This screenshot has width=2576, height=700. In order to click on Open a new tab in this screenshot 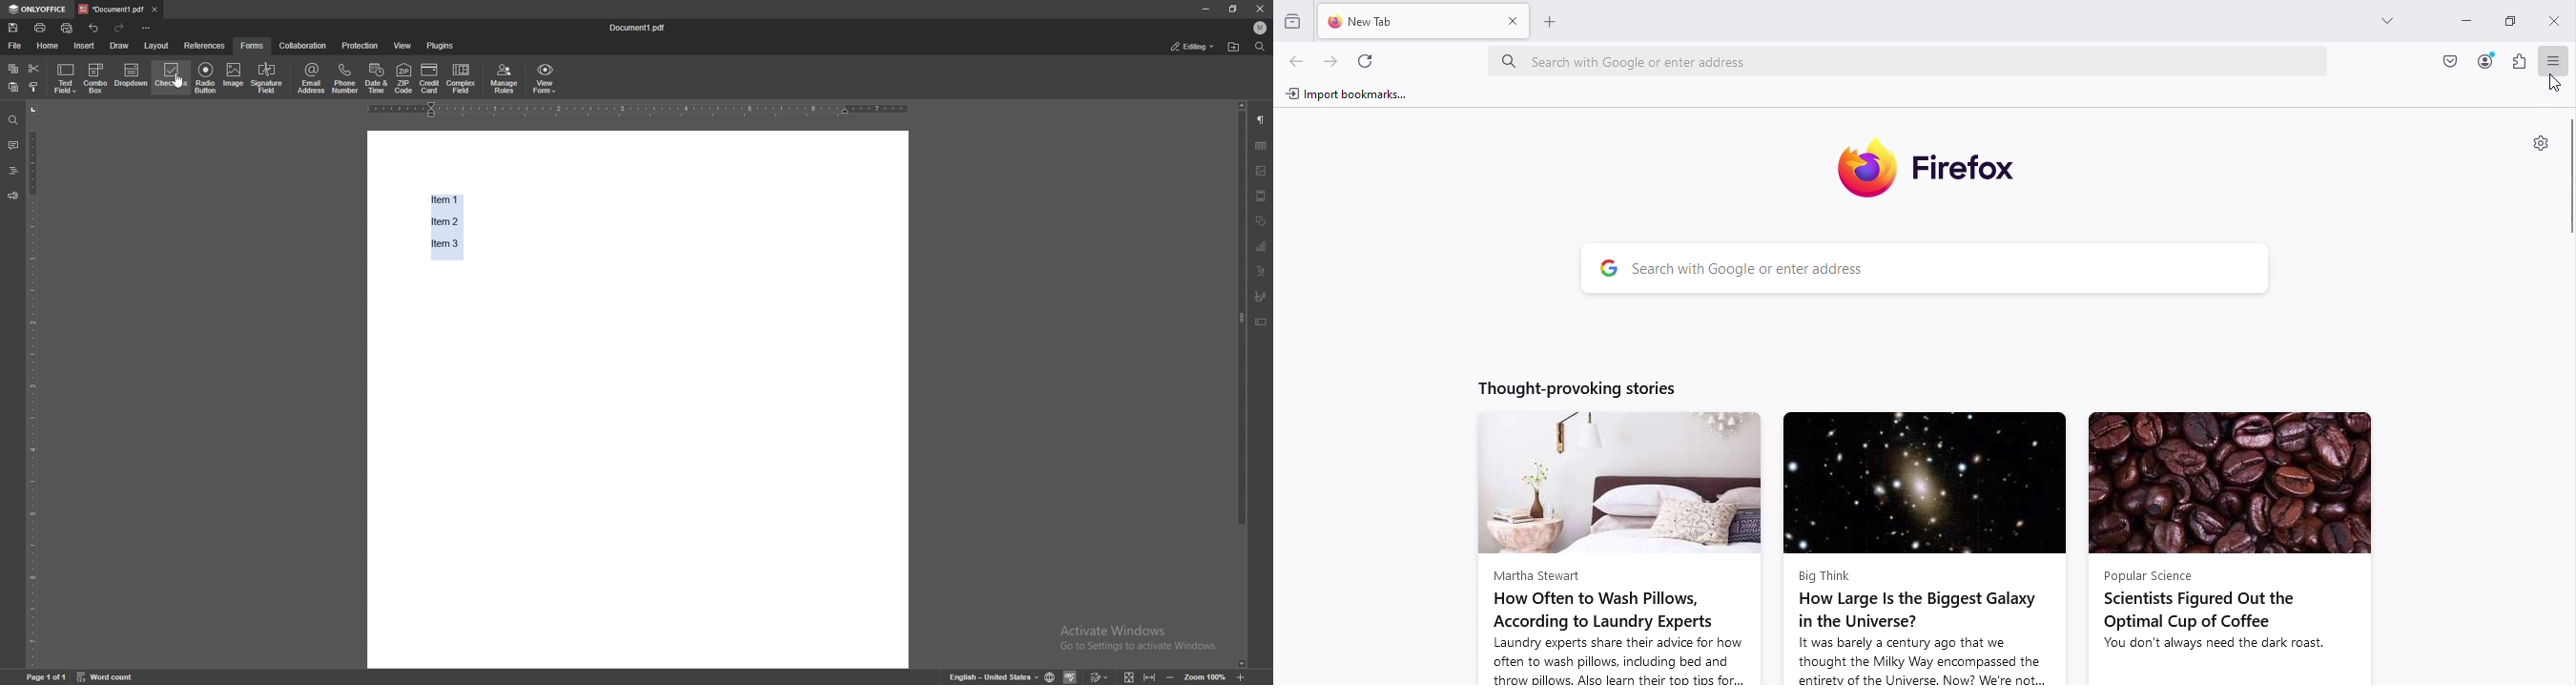, I will do `click(1555, 22)`.